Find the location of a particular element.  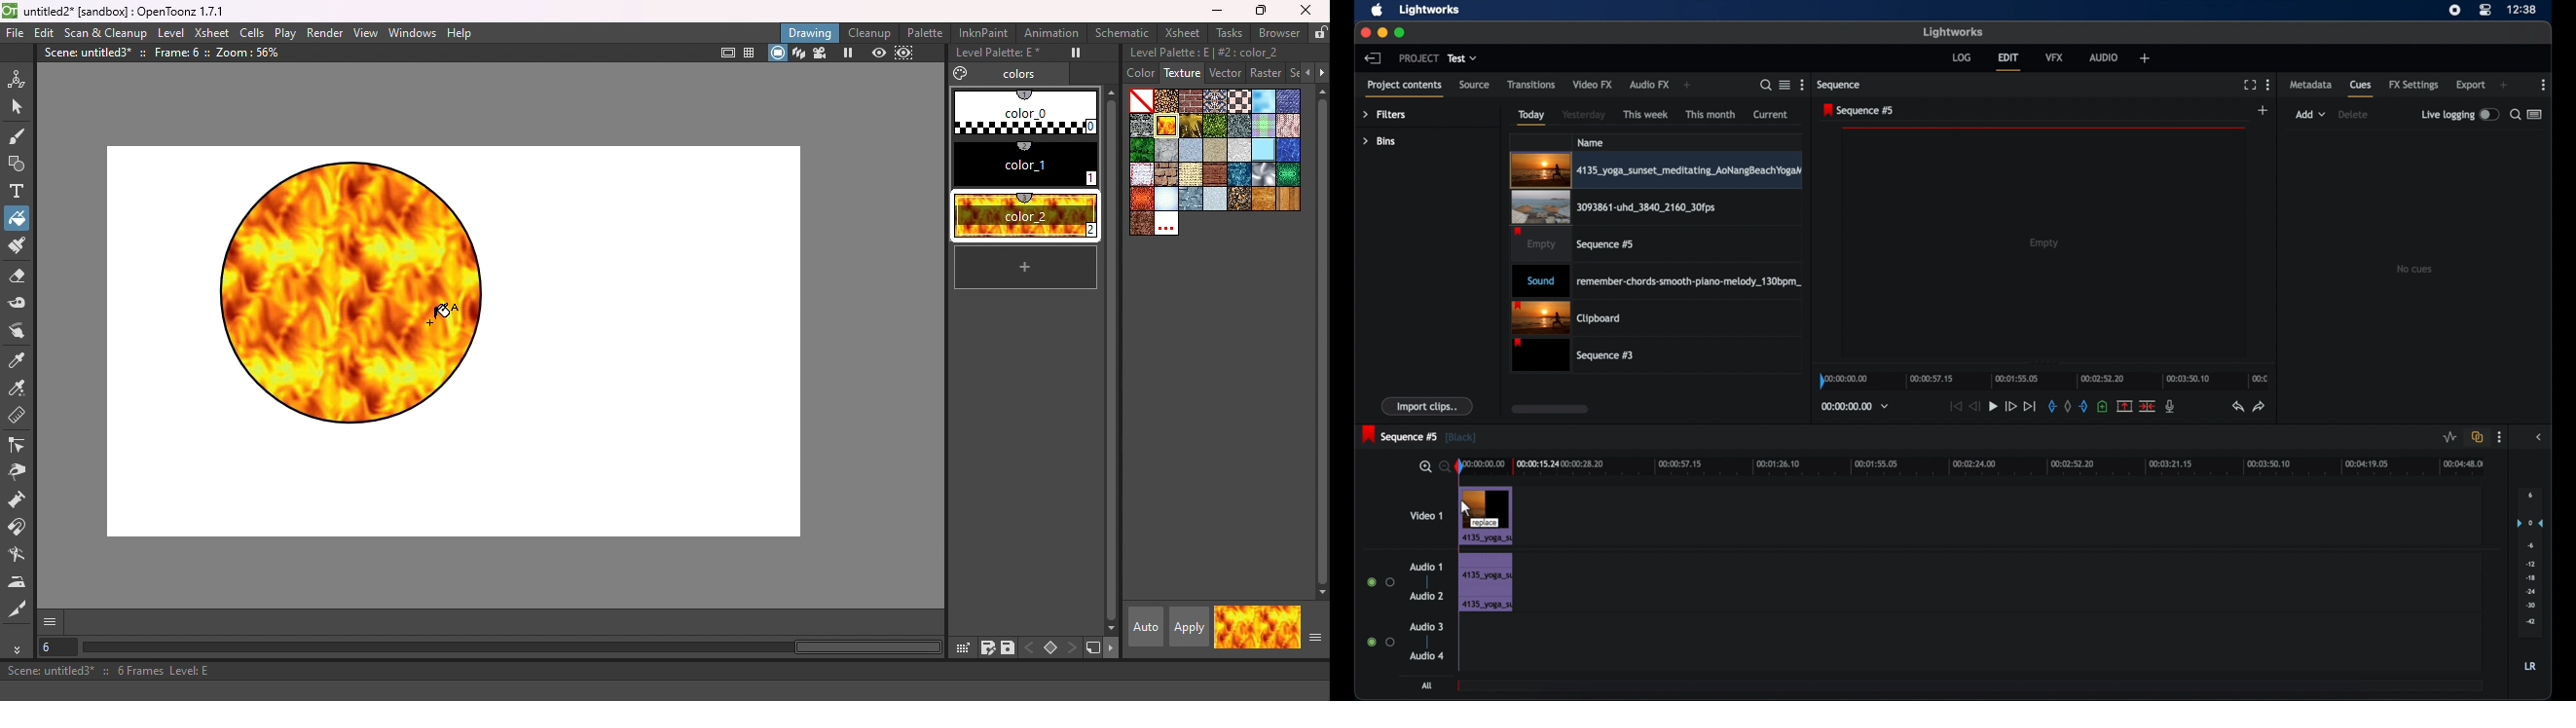

project contents is located at coordinates (1404, 88).